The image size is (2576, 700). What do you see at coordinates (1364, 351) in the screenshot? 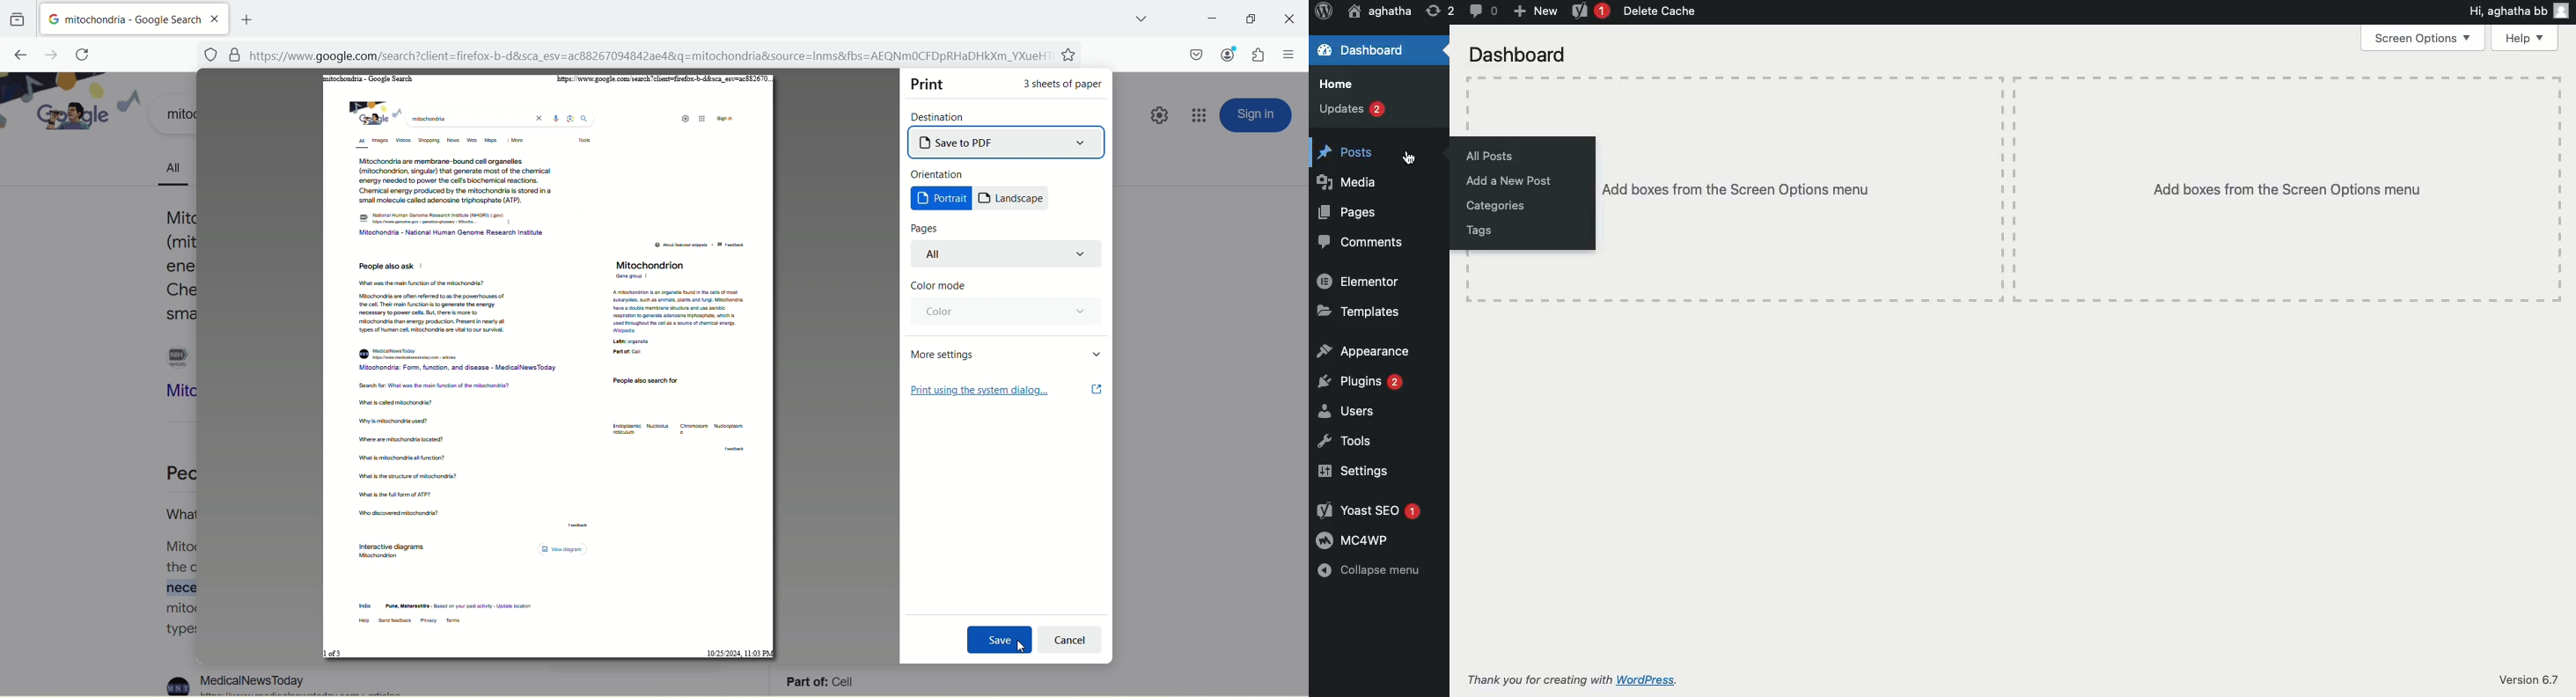
I see `Appearance` at bounding box center [1364, 351].